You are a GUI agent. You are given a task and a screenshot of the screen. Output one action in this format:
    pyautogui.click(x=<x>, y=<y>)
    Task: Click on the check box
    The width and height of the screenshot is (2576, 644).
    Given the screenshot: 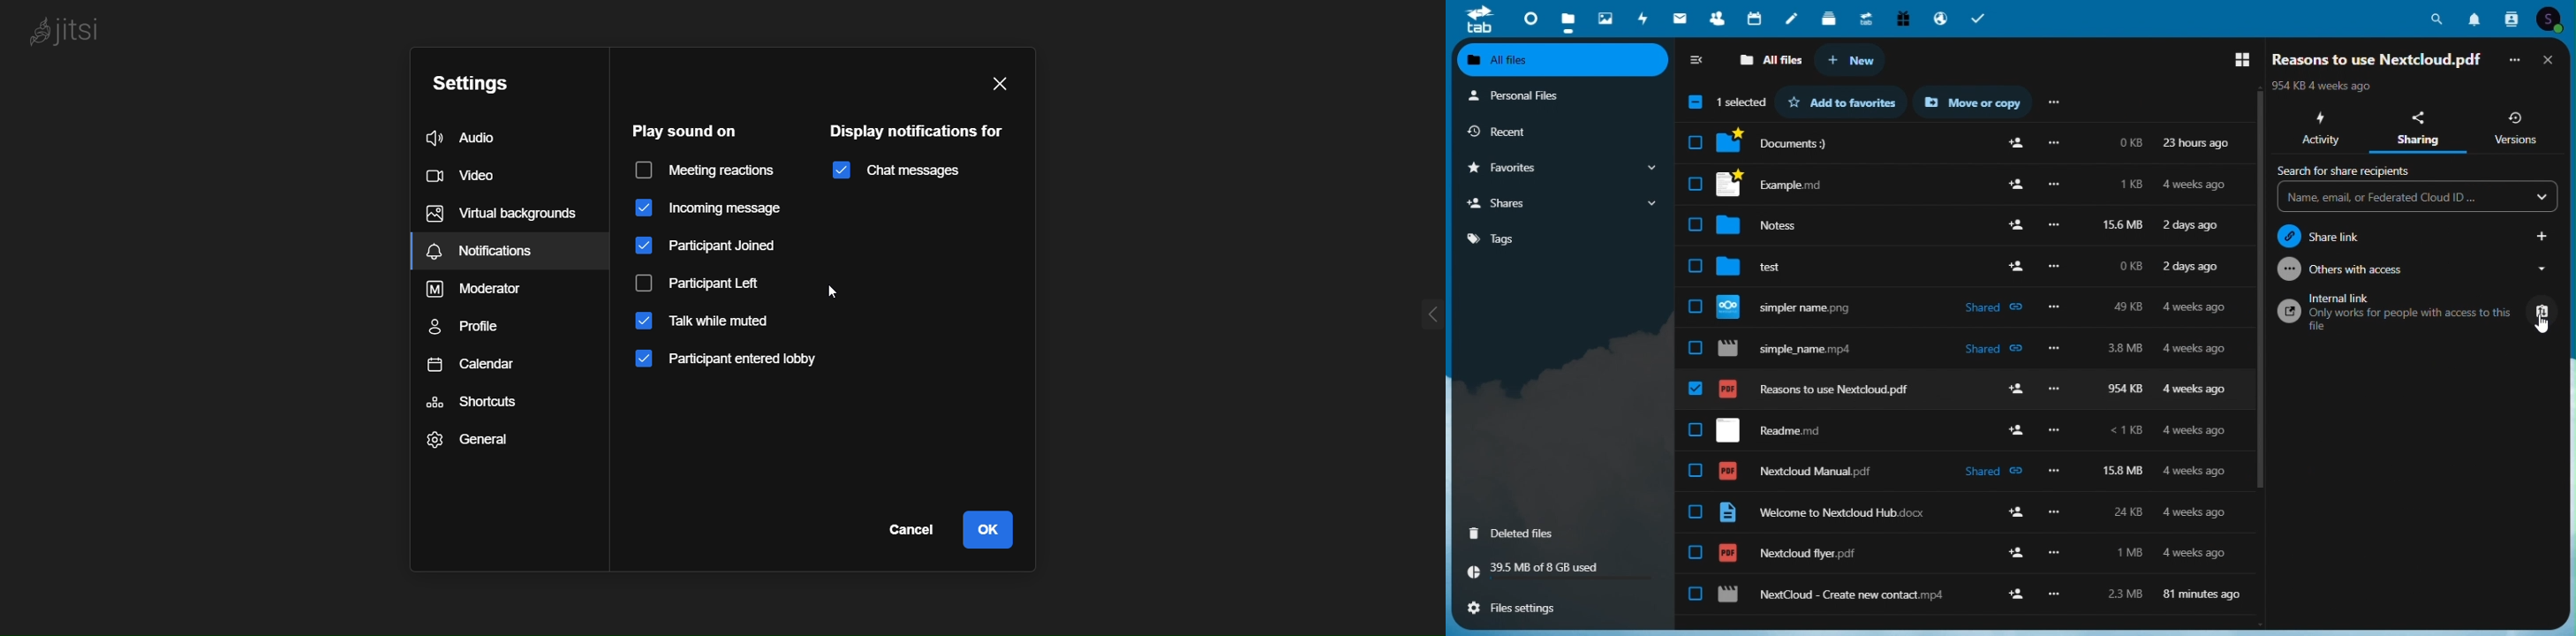 What is the action you would take?
    pyautogui.click(x=1698, y=144)
    